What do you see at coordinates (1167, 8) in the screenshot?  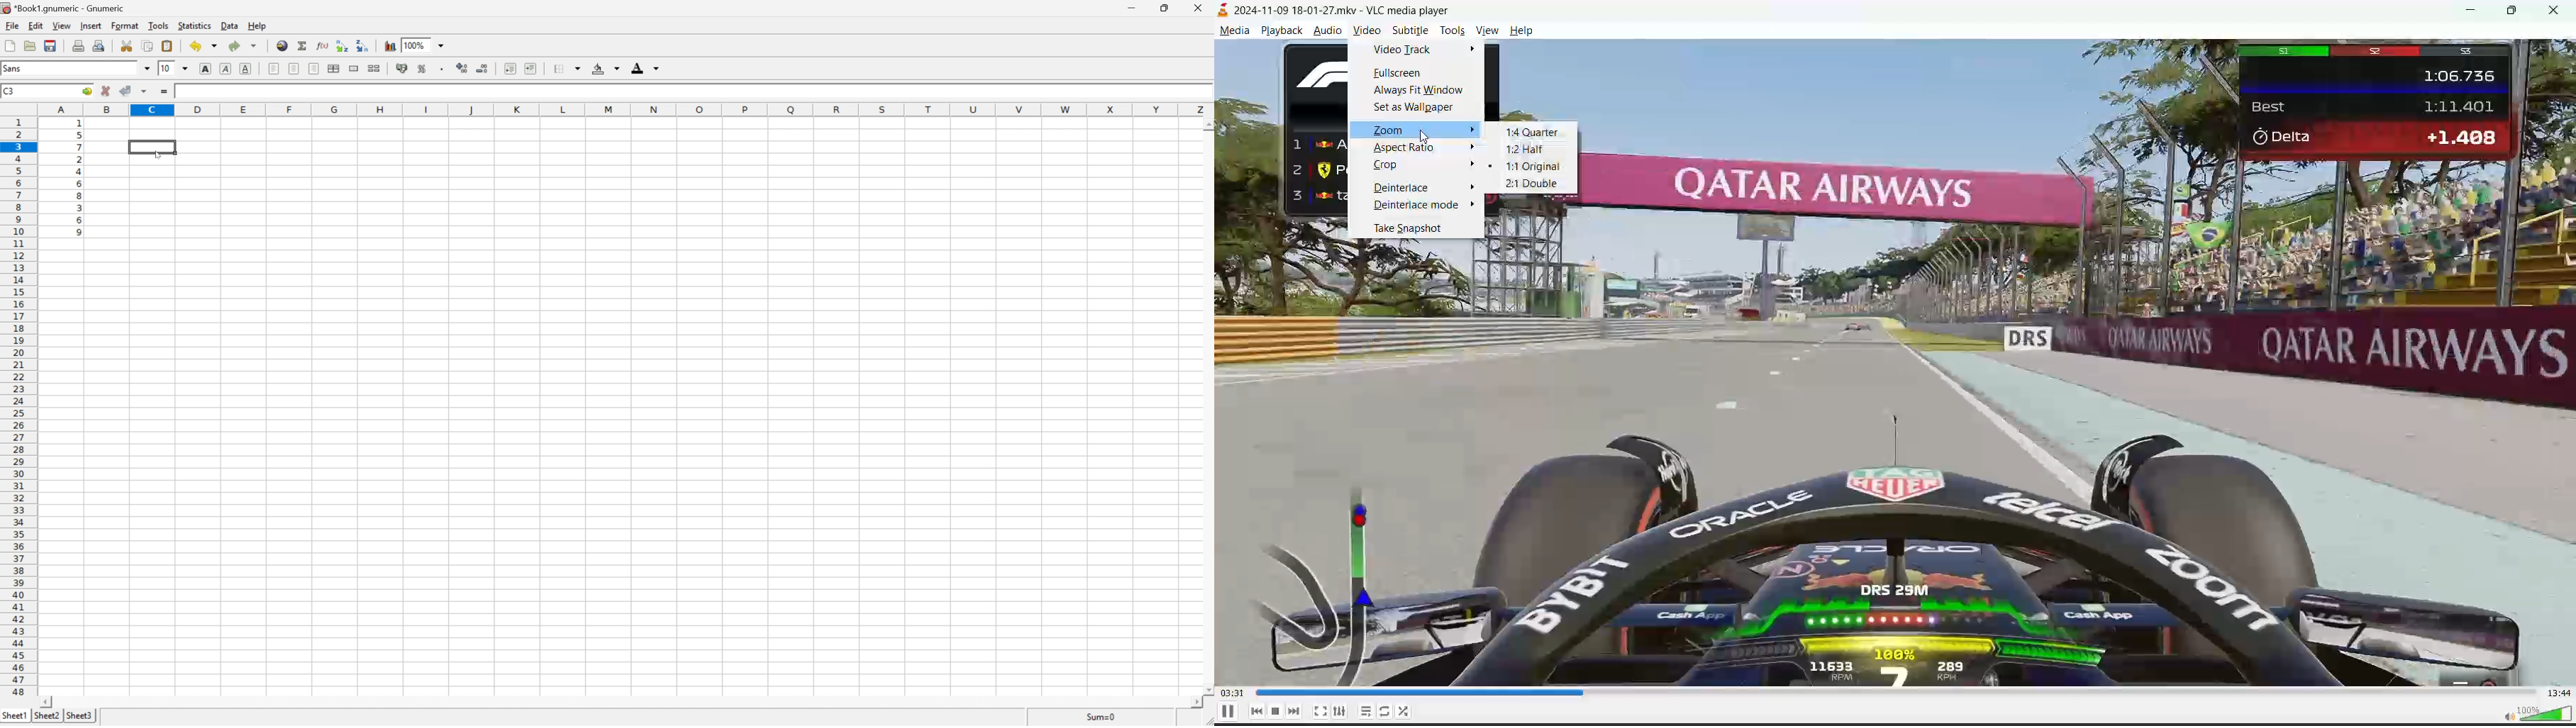 I see `restore down` at bounding box center [1167, 8].